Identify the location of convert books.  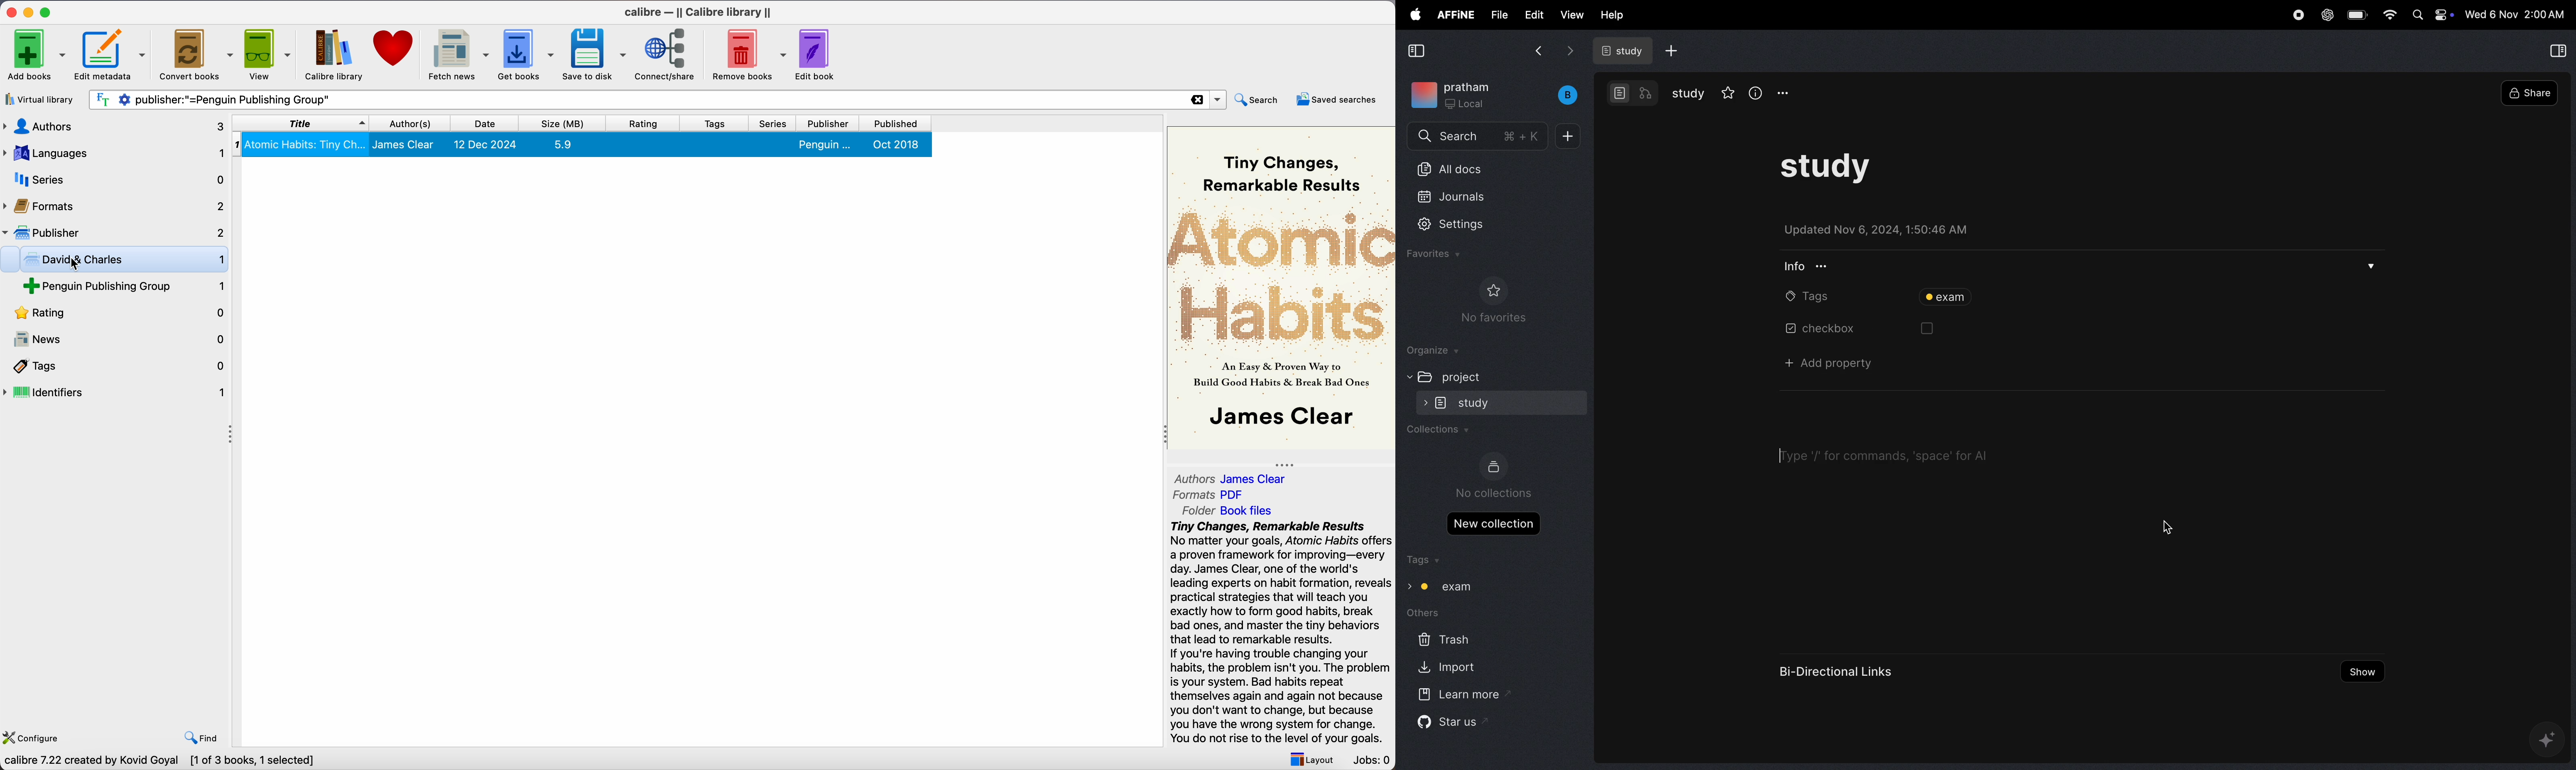
(196, 54).